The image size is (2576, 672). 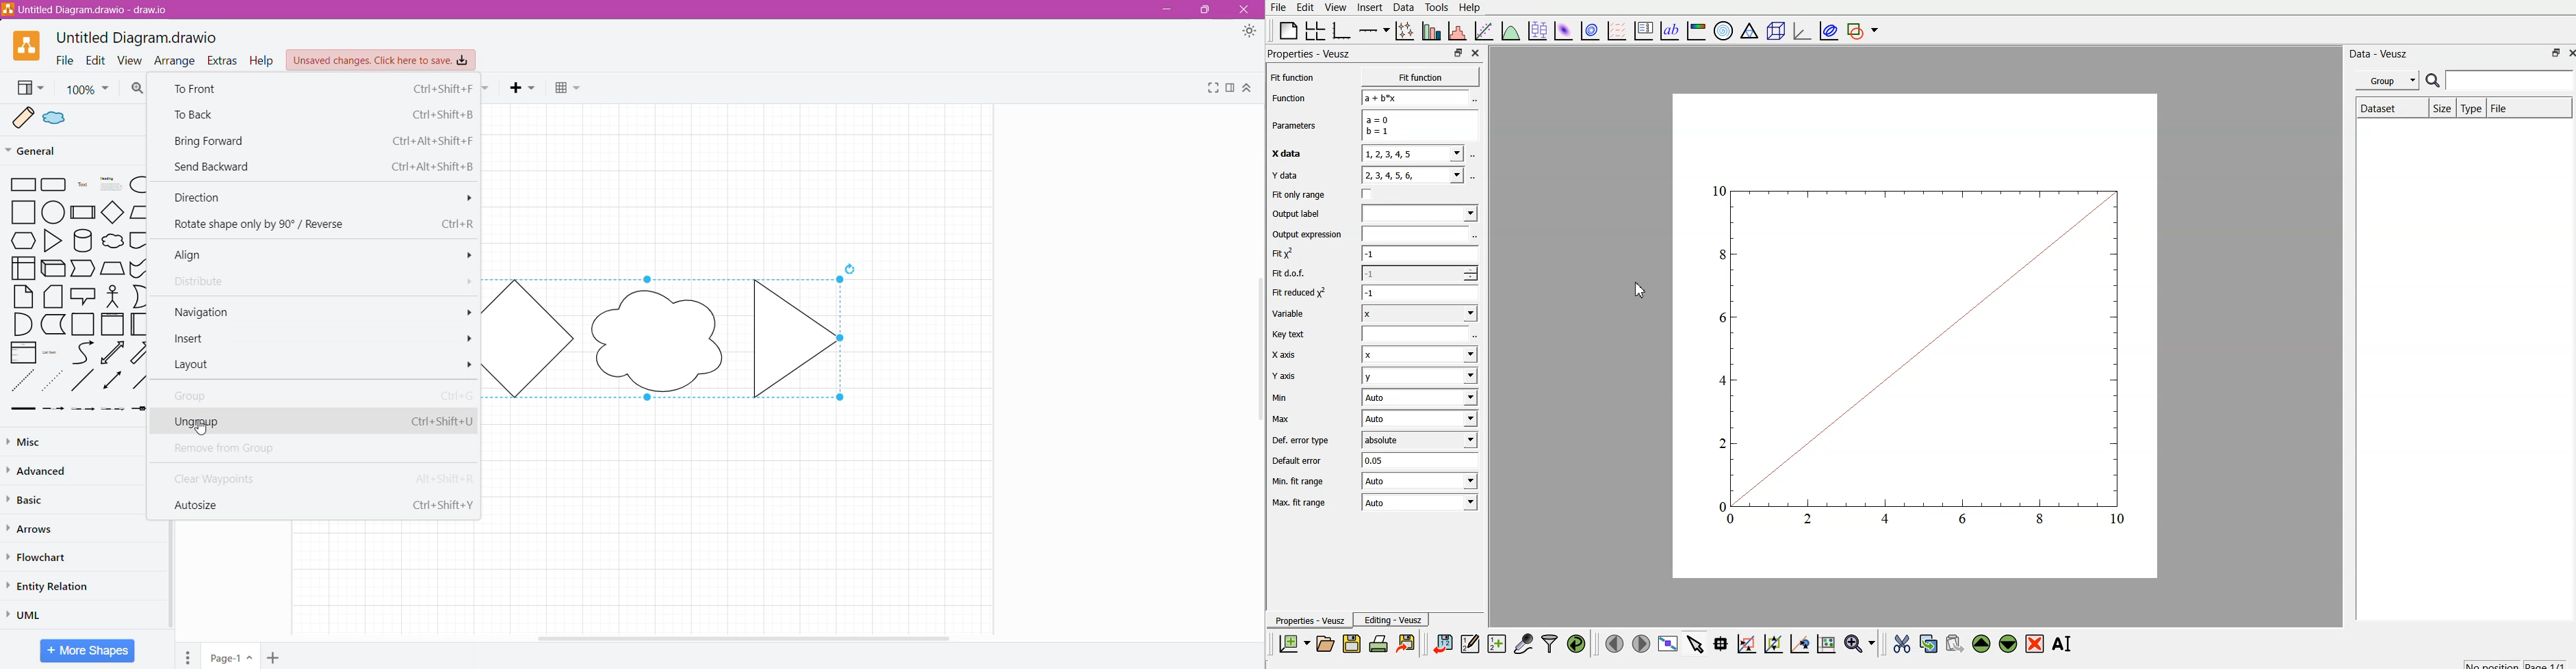 I want to click on click or draw a rectangle to zoom on graph axes, so click(x=1749, y=645).